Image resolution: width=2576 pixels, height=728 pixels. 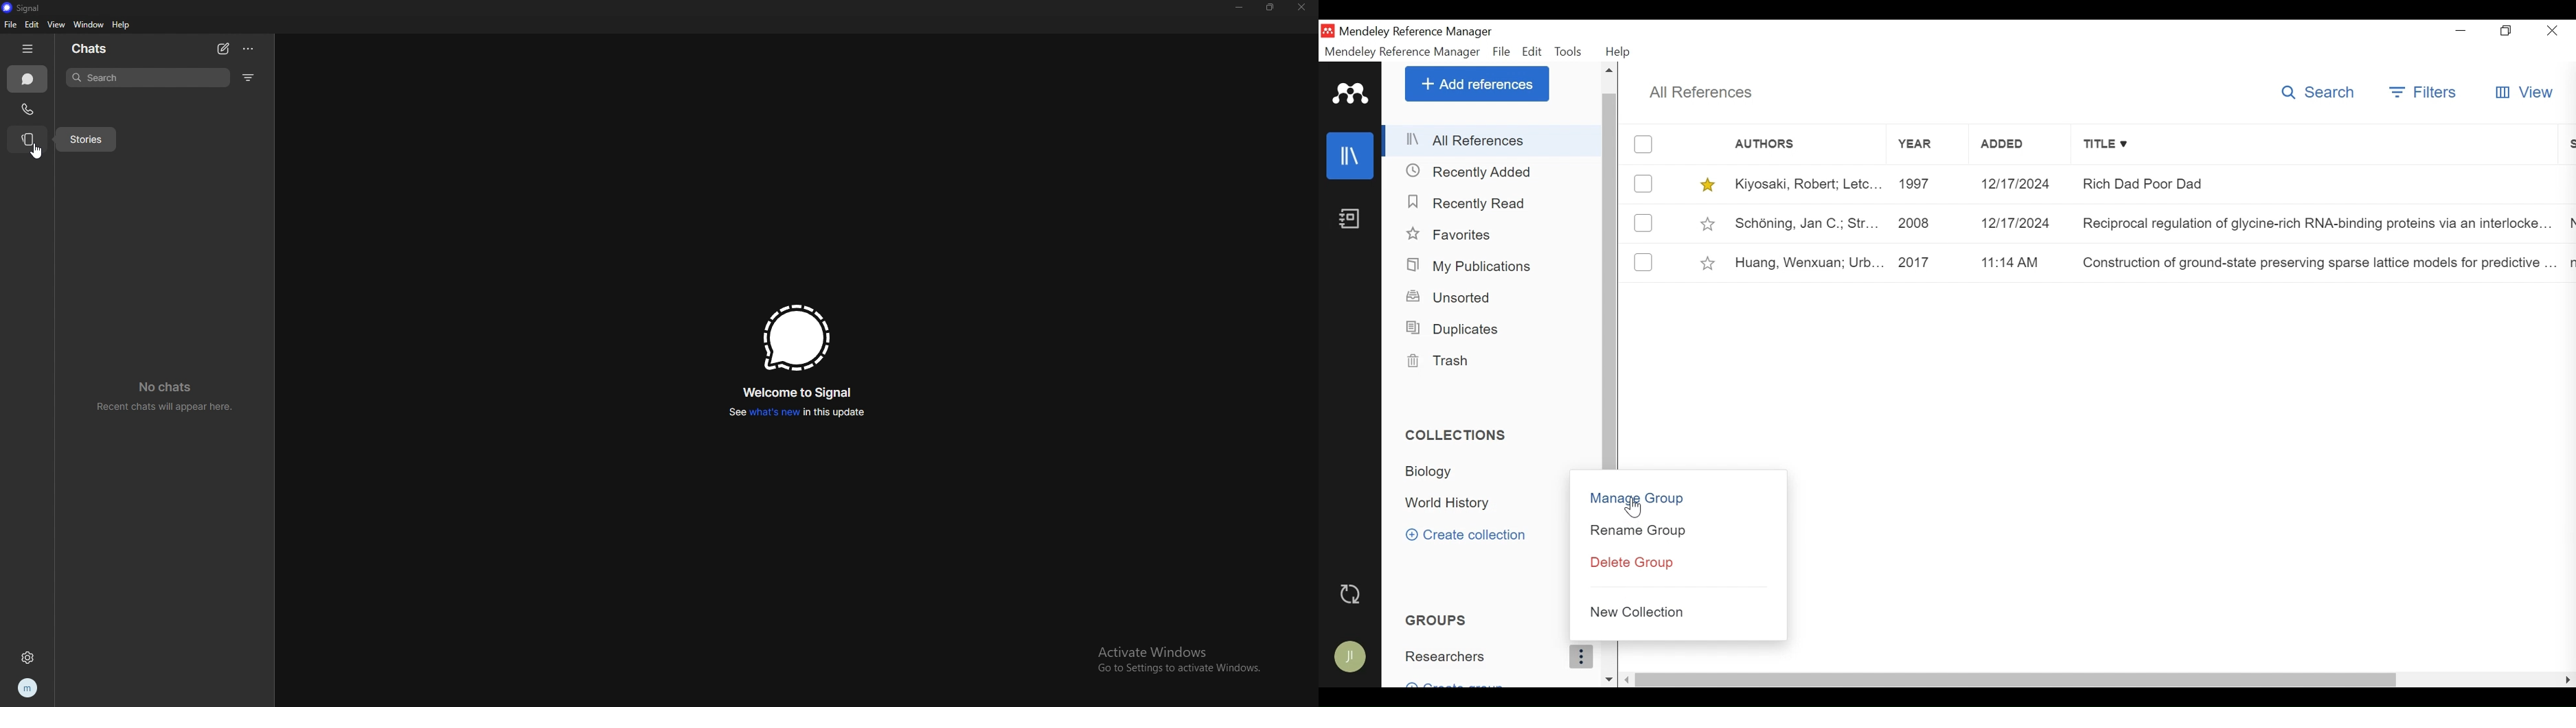 I want to click on stories, so click(x=88, y=141).